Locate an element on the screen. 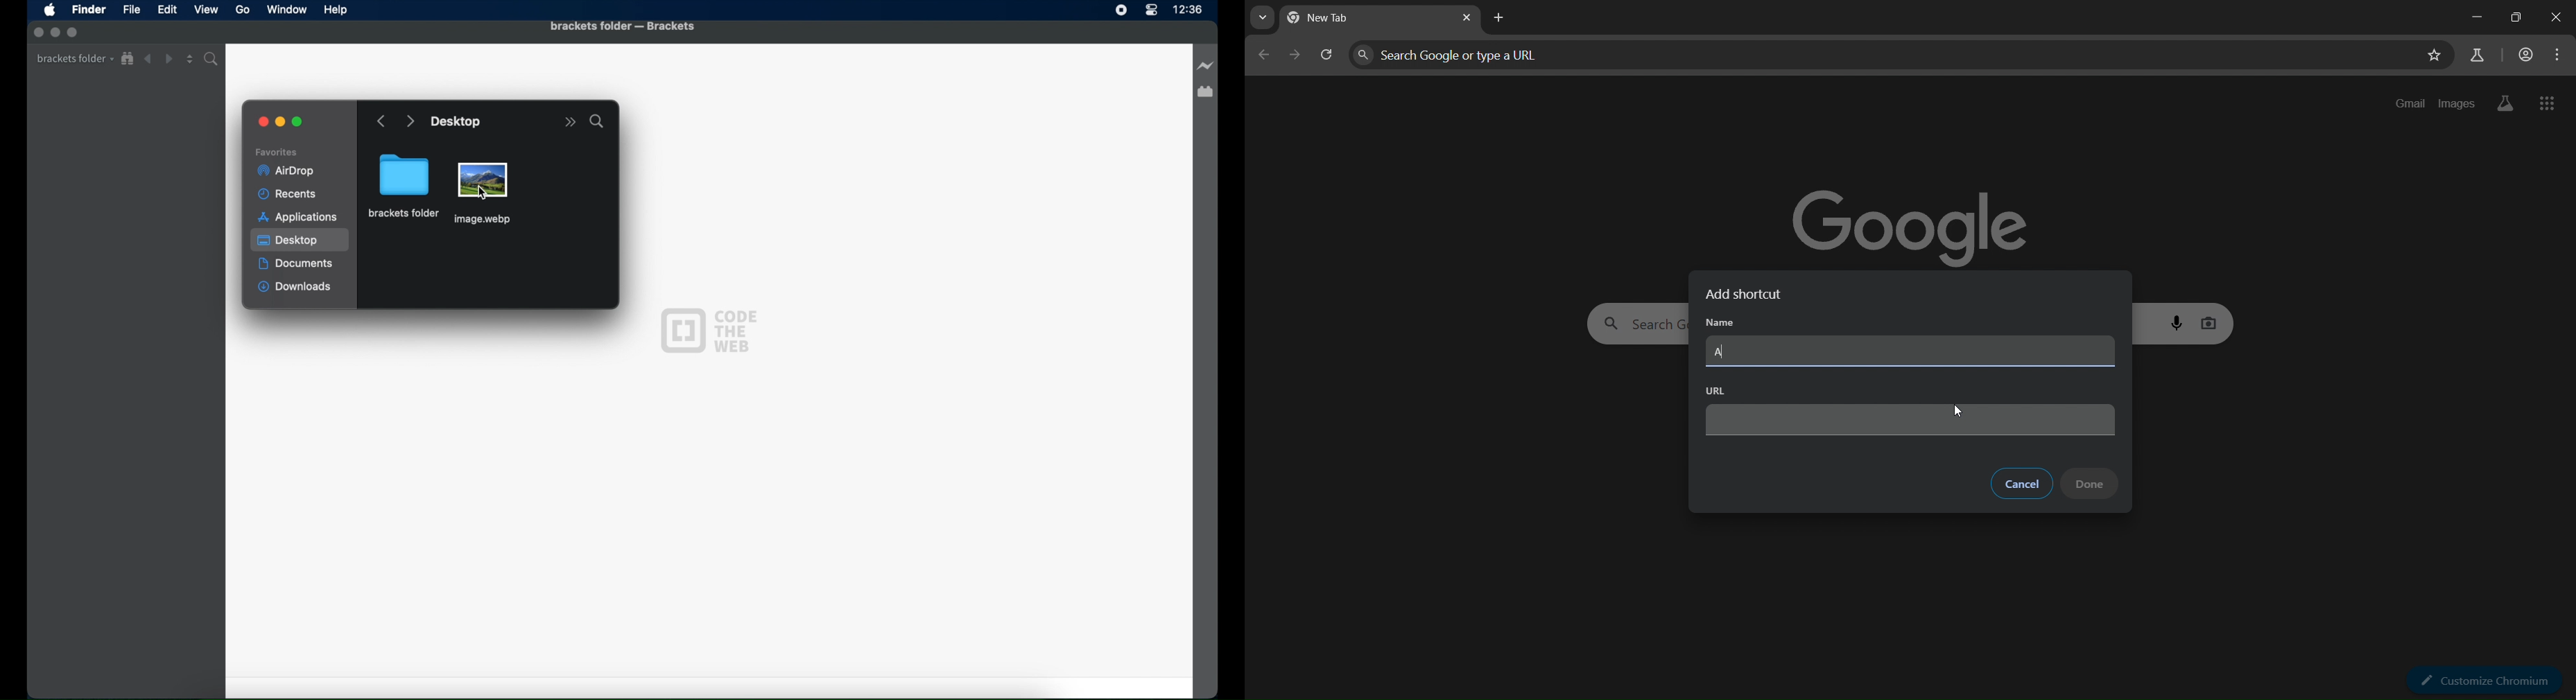  google is located at coordinates (1916, 220).